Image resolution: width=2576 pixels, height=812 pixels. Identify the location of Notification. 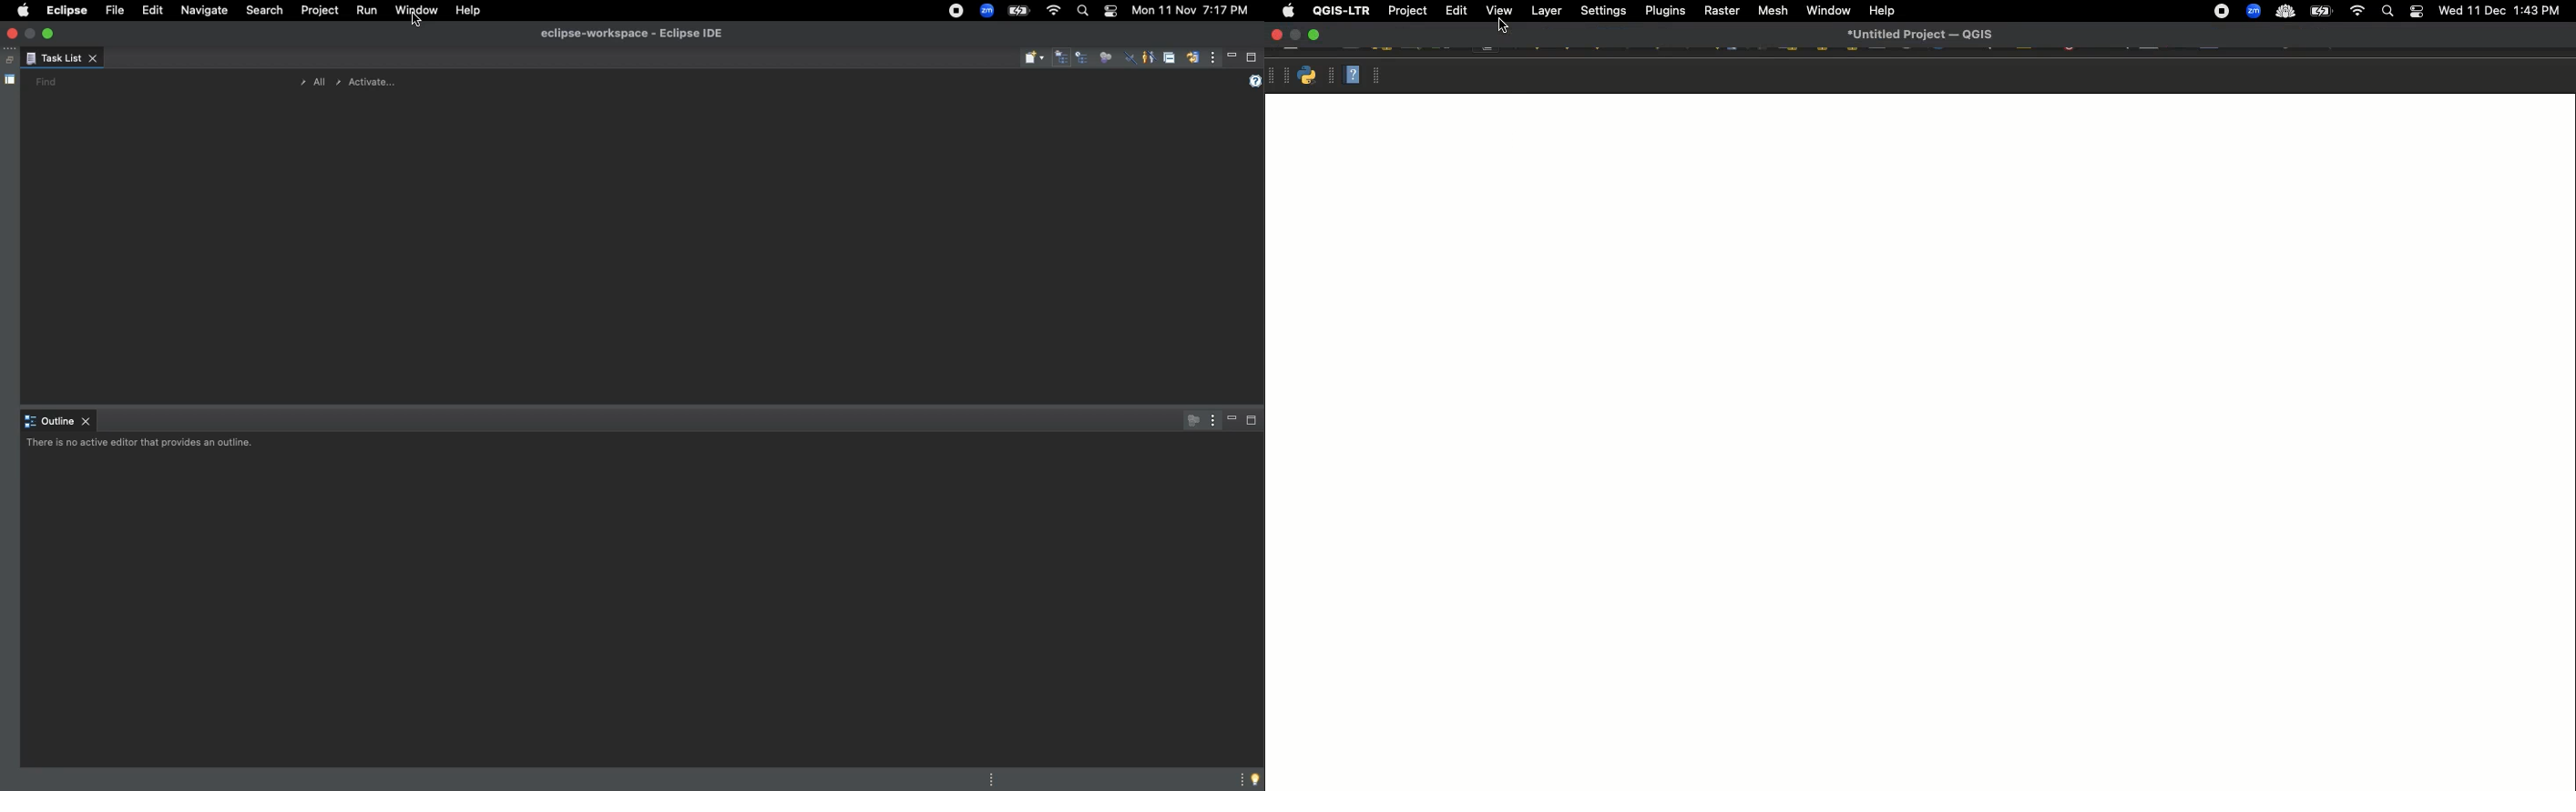
(2414, 12).